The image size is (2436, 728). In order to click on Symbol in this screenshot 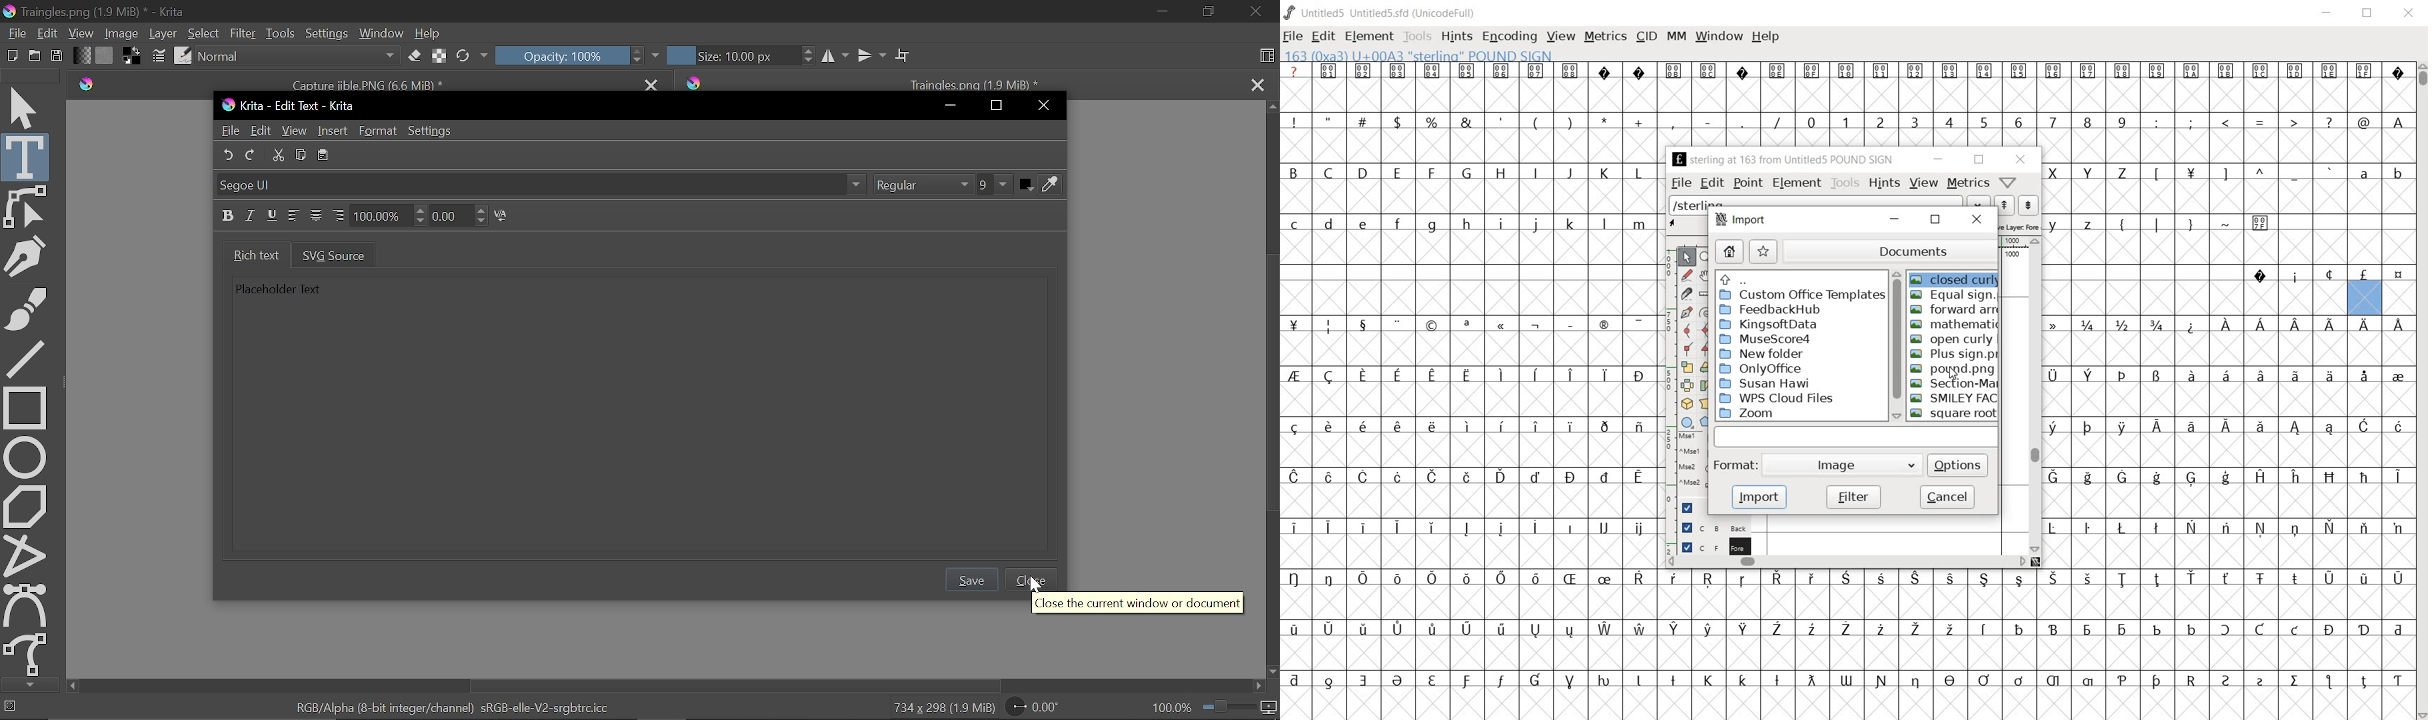, I will do `click(2397, 275)`.